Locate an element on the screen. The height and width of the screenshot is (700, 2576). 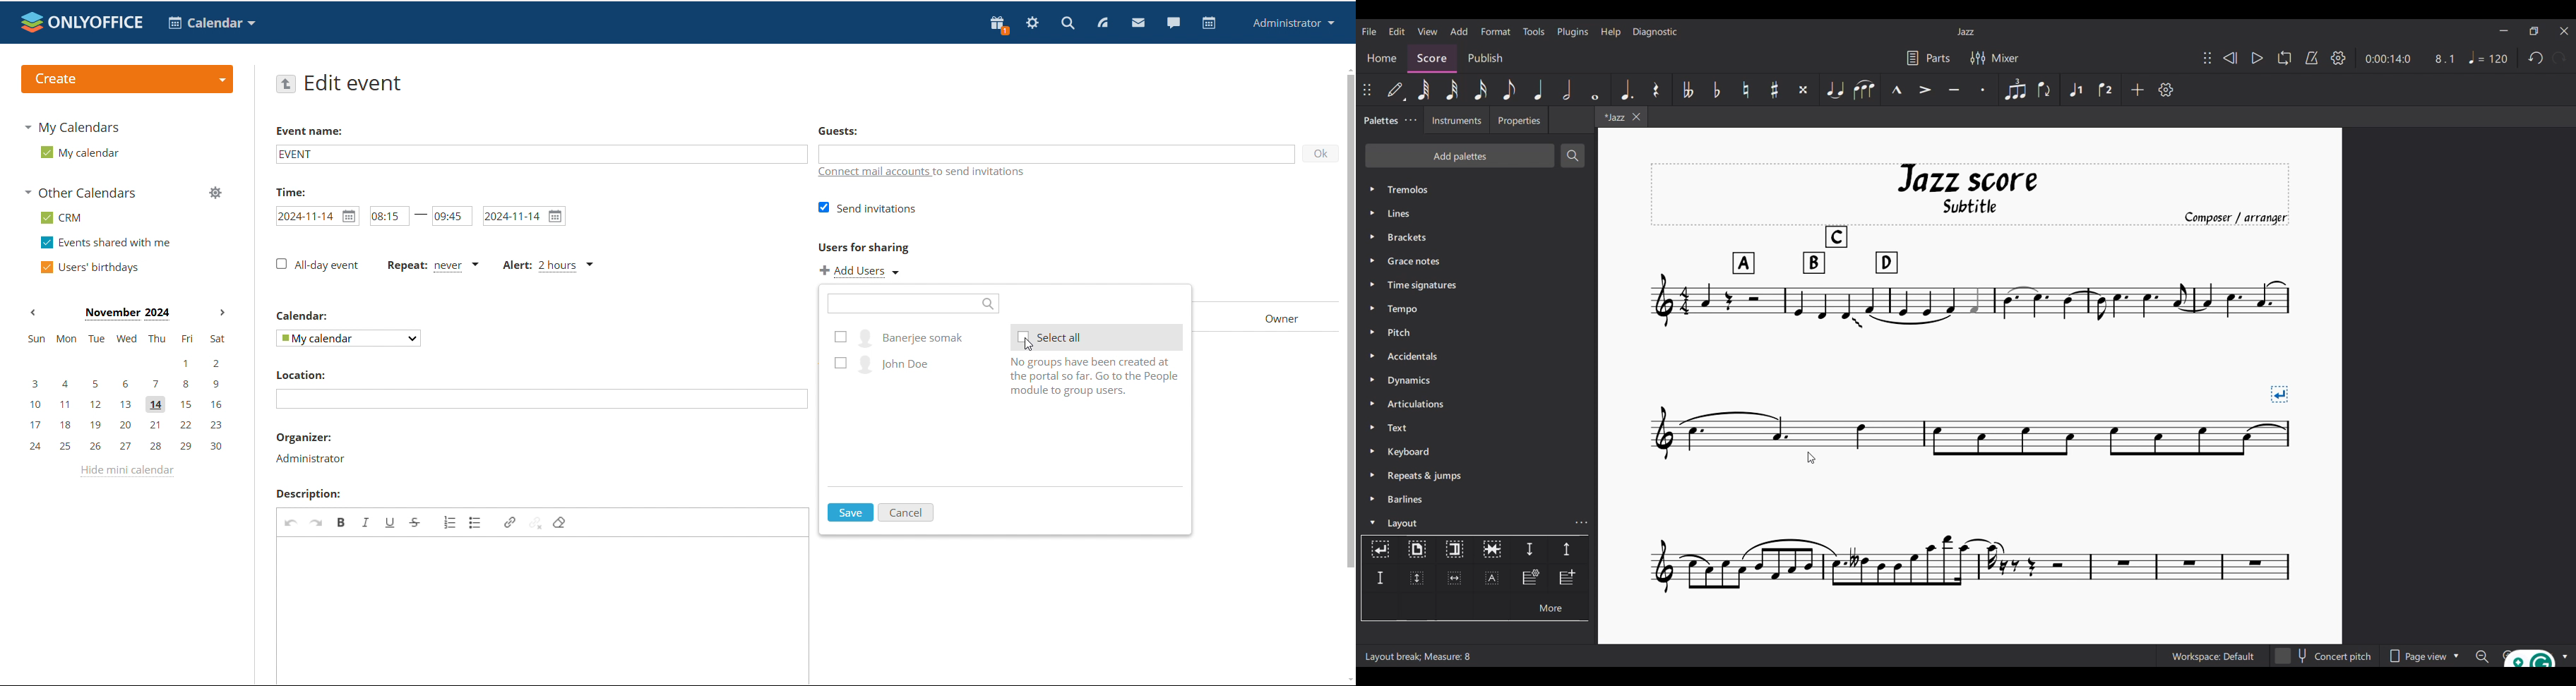
Barlines is located at coordinates (1477, 499).